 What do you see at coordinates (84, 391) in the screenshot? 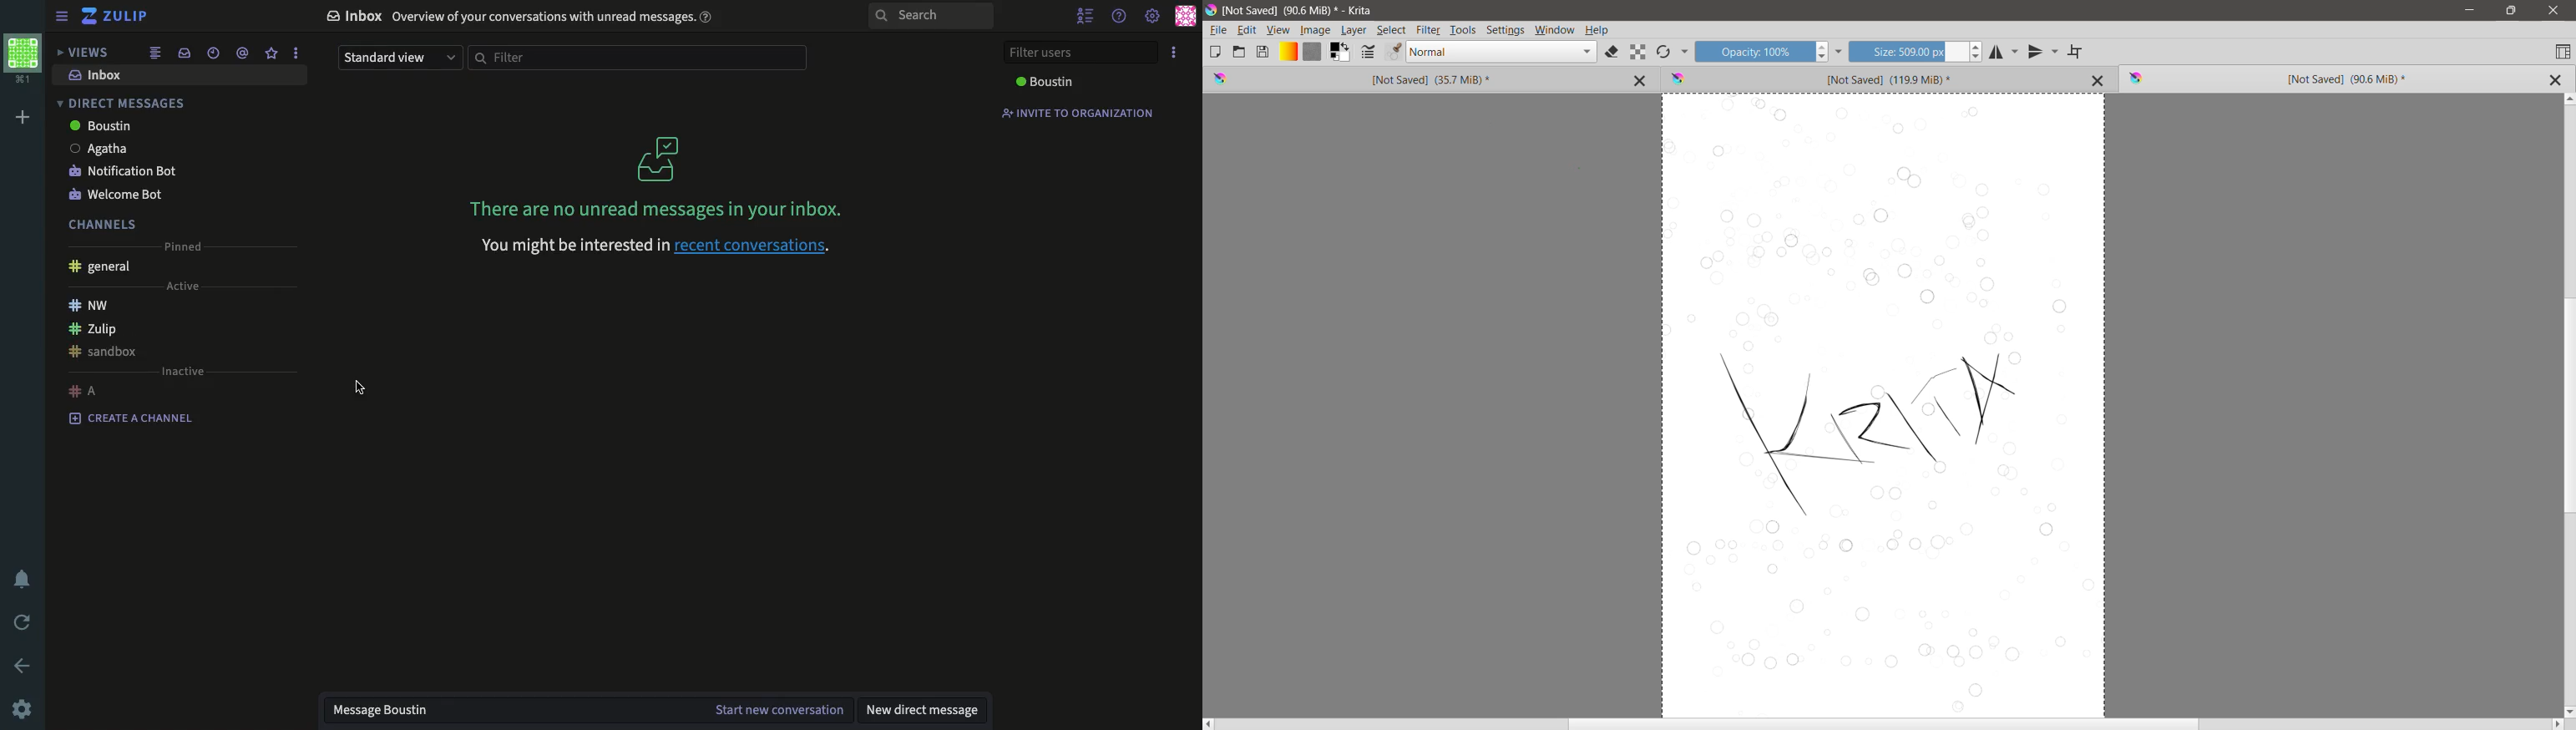
I see `a` at bounding box center [84, 391].